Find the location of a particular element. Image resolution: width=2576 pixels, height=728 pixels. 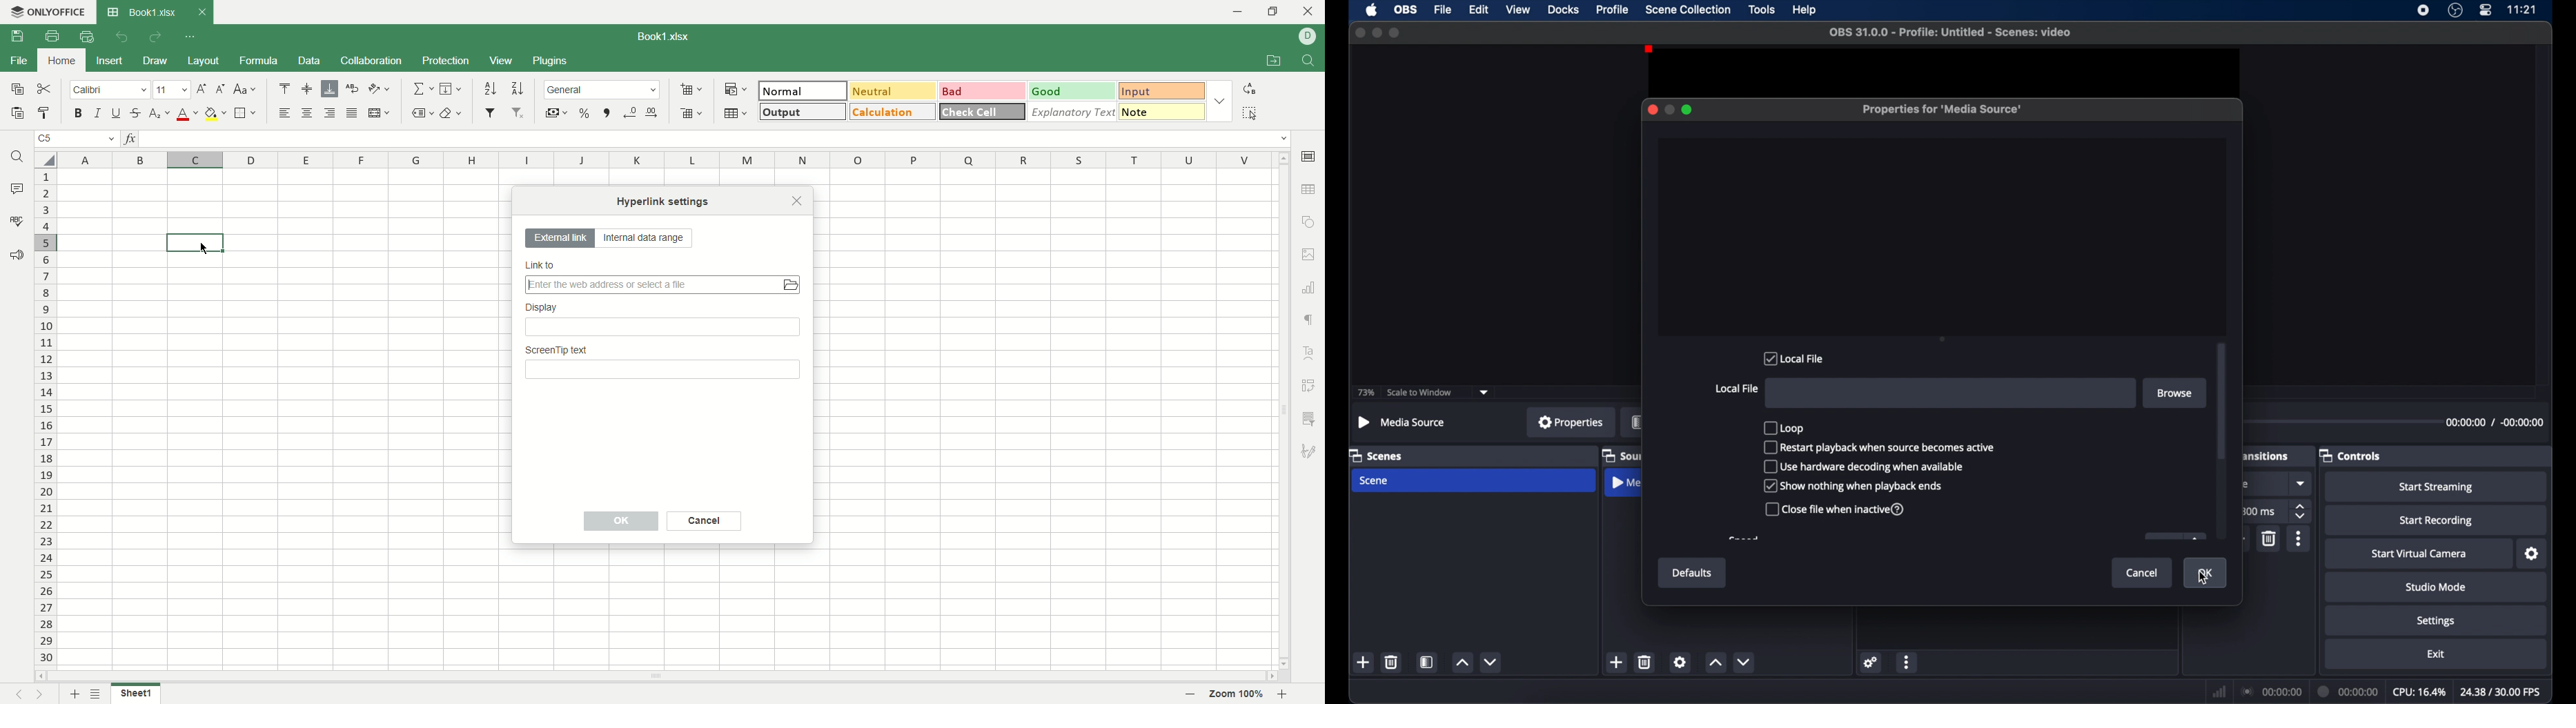

connection is located at coordinates (2273, 692).